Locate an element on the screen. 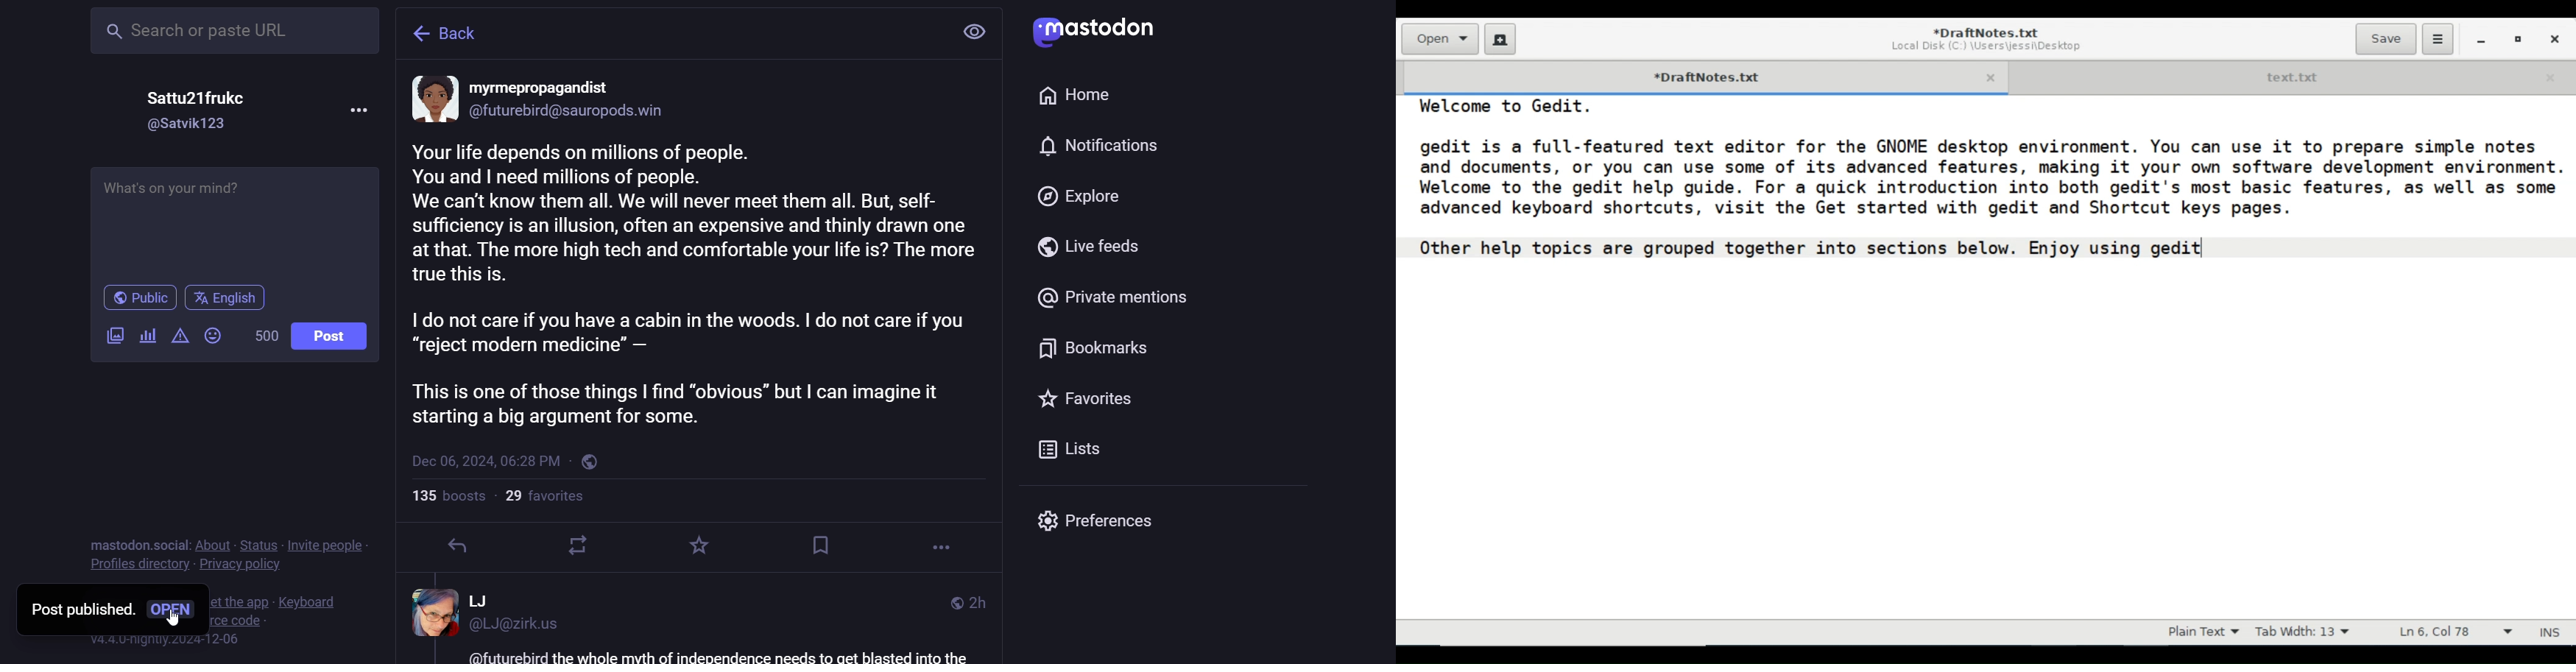 Image resolution: width=2576 pixels, height=672 pixels. notification is located at coordinates (1101, 147).